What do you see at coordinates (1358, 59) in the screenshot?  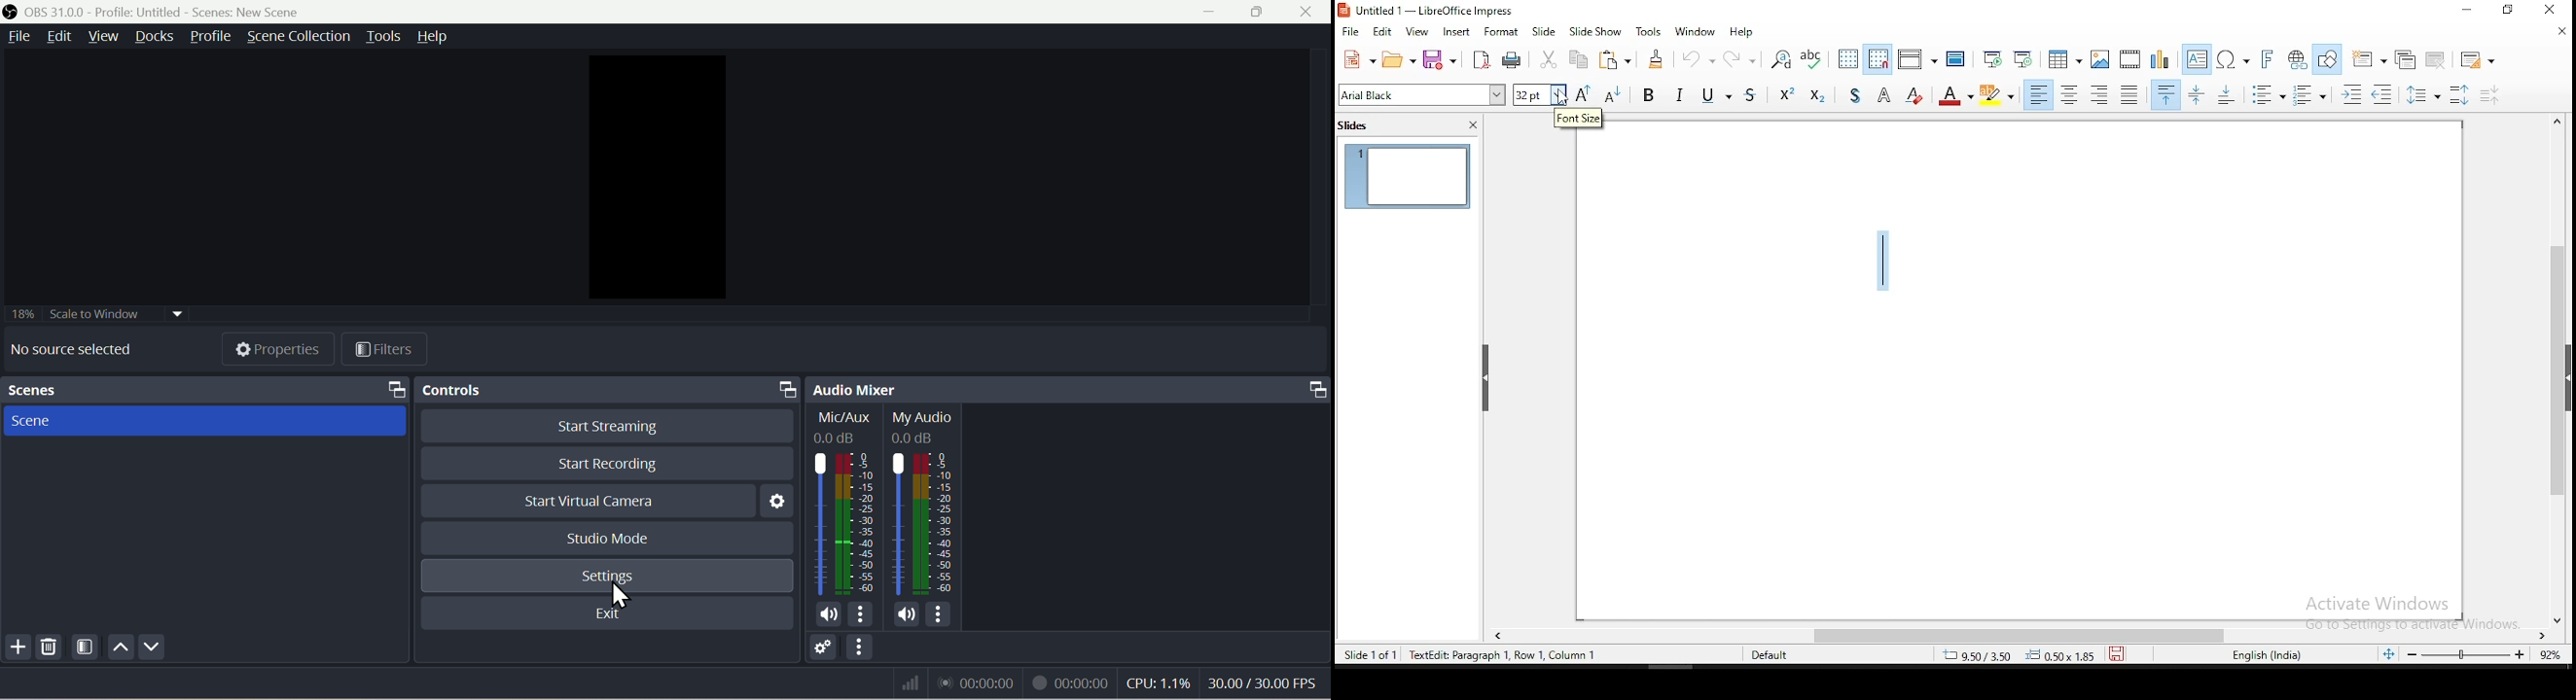 I see `new` at bounding box center [1358, 59].